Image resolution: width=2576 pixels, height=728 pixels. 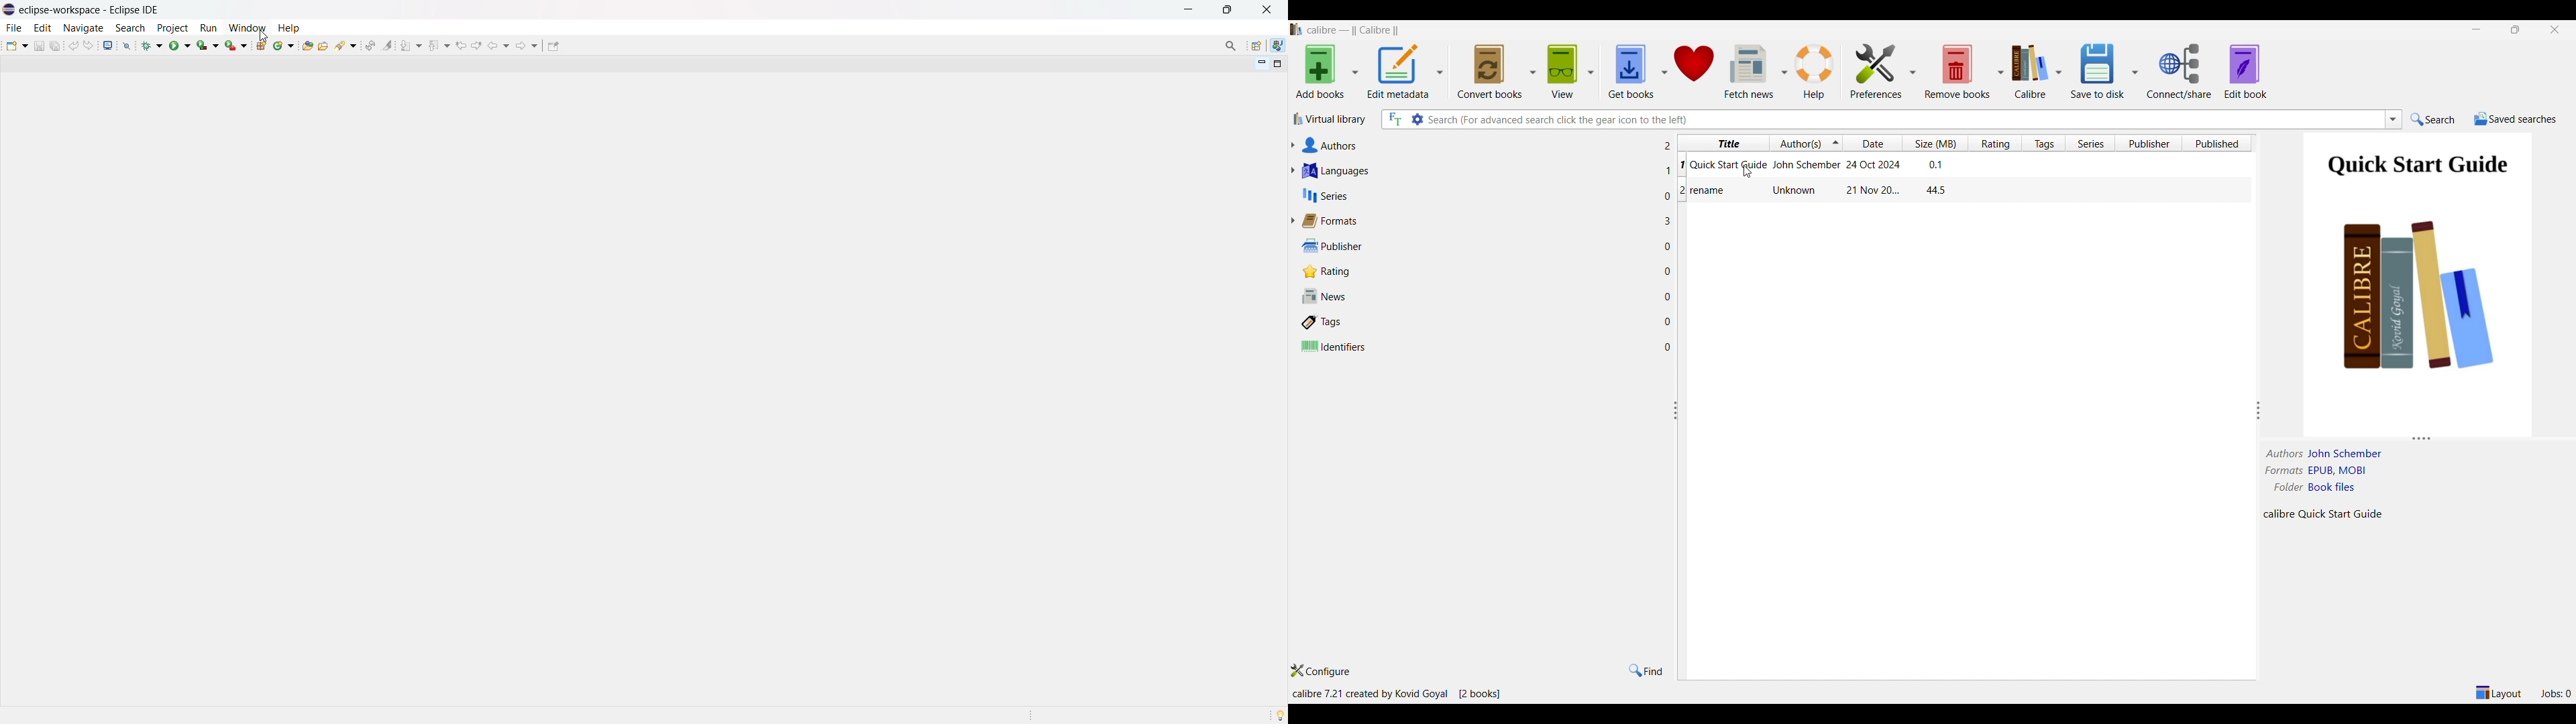 What do you see at coordinates (1416, 119) in the screenshot?
I see `Advanced search` at bounding box center [1416, 119].